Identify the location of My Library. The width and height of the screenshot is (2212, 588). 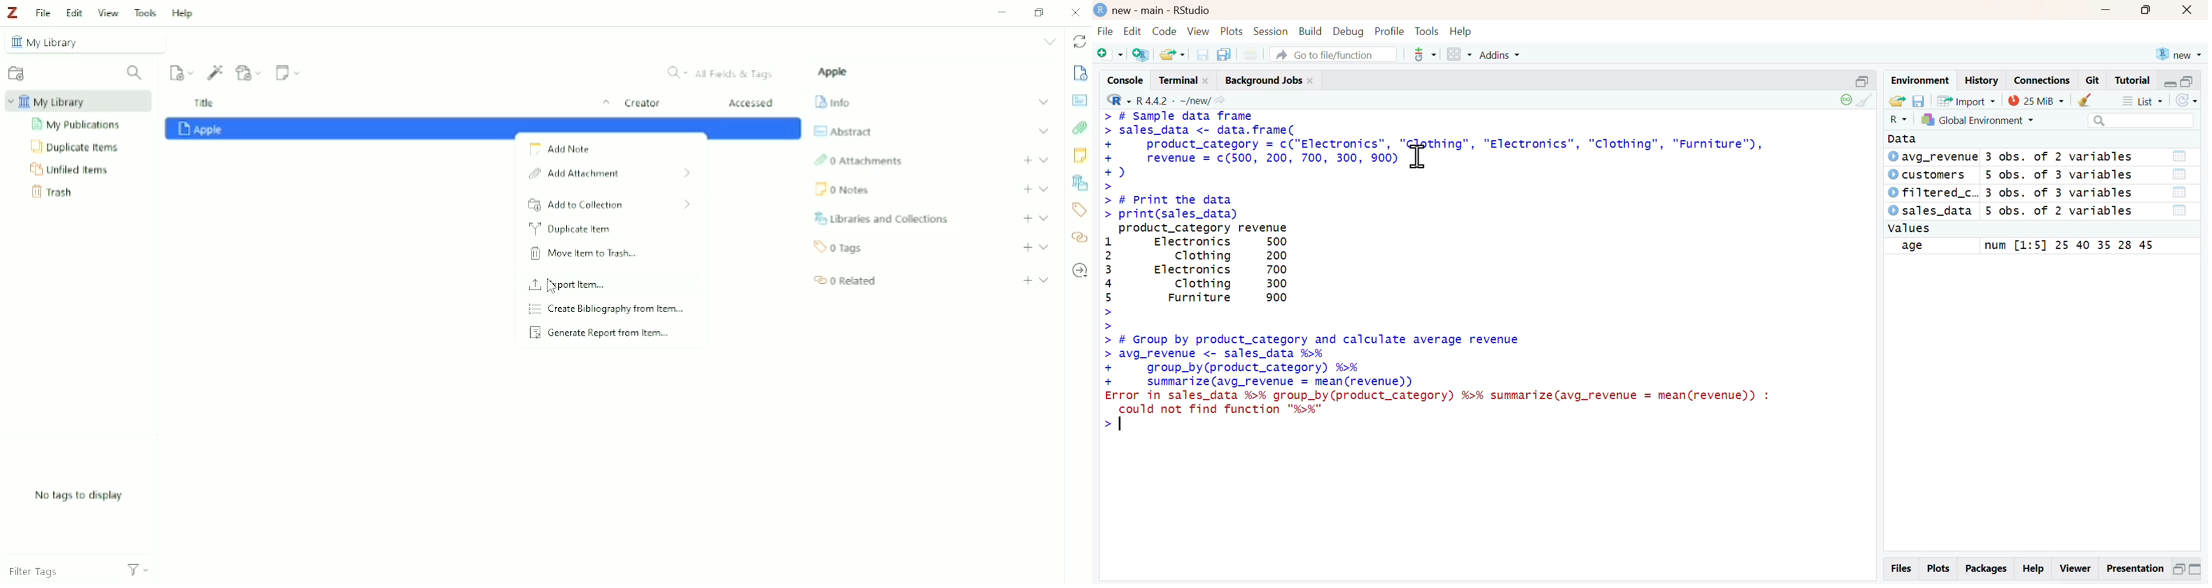
(81, 42).